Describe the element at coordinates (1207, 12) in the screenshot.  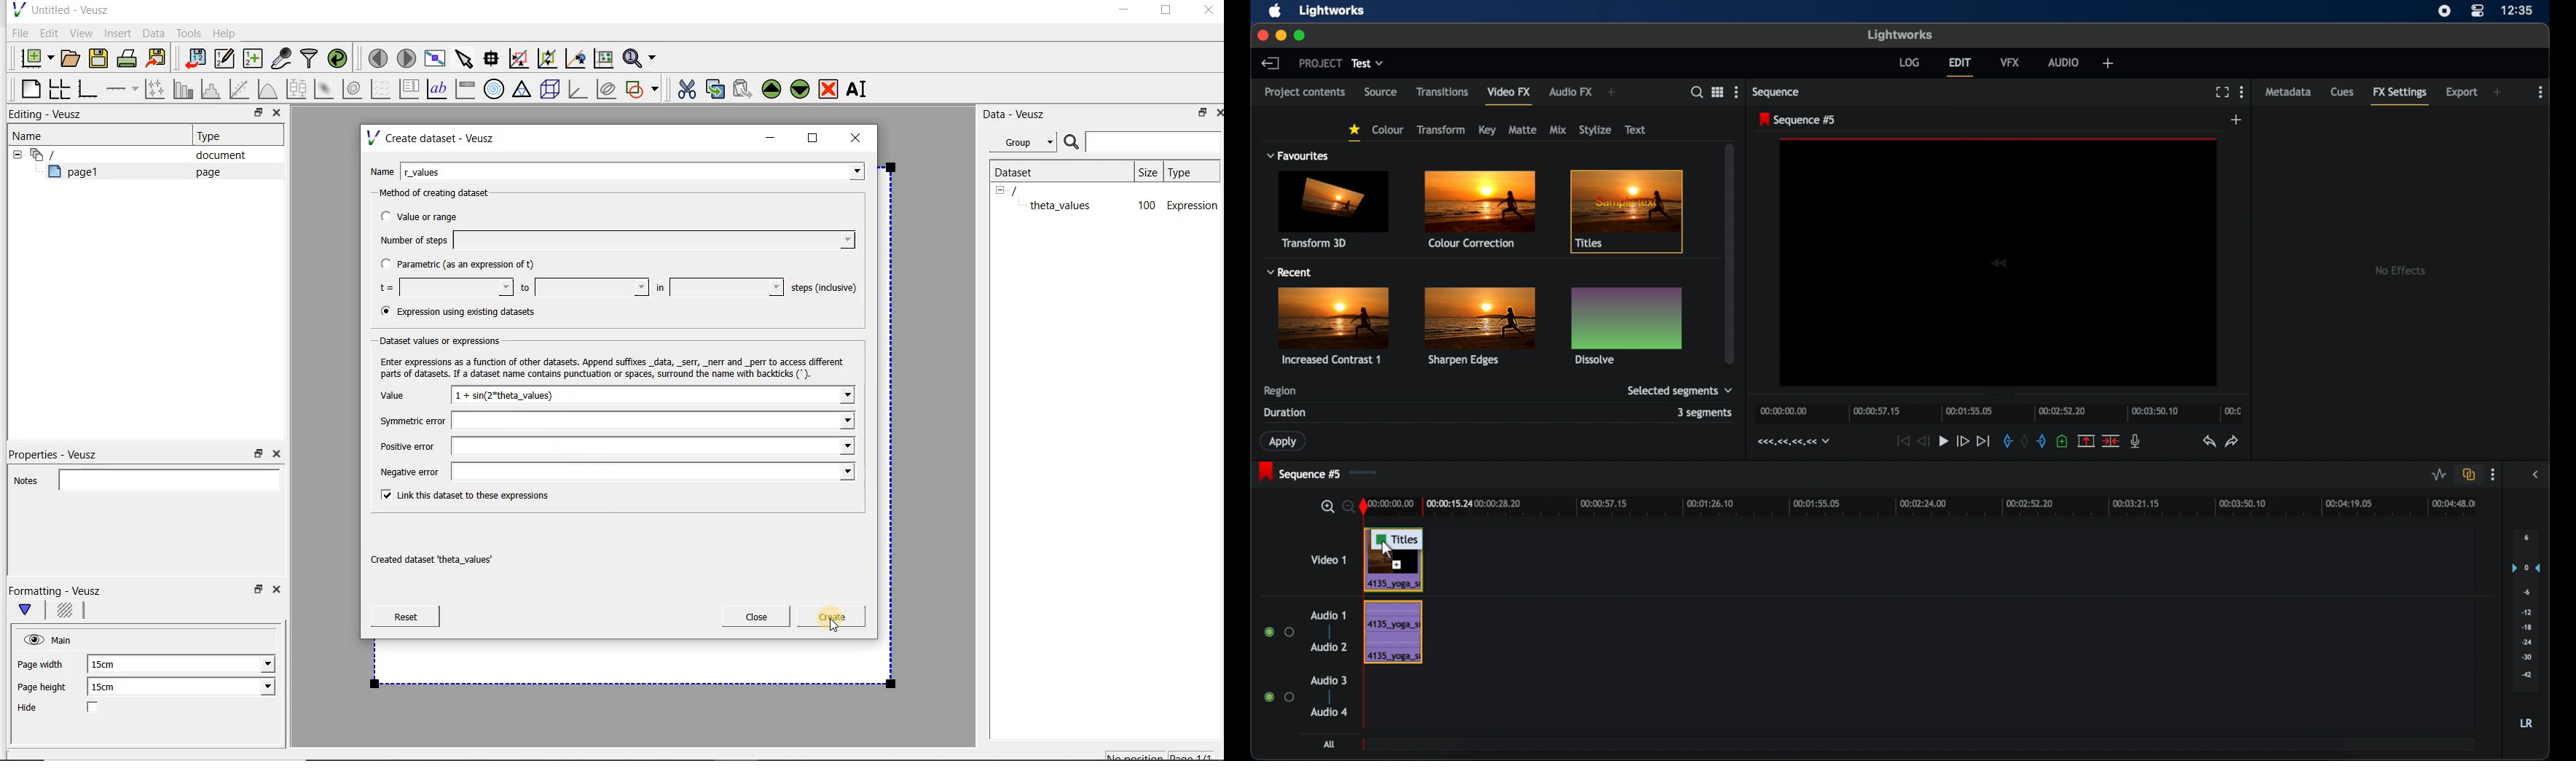
I see `Close` at that location.